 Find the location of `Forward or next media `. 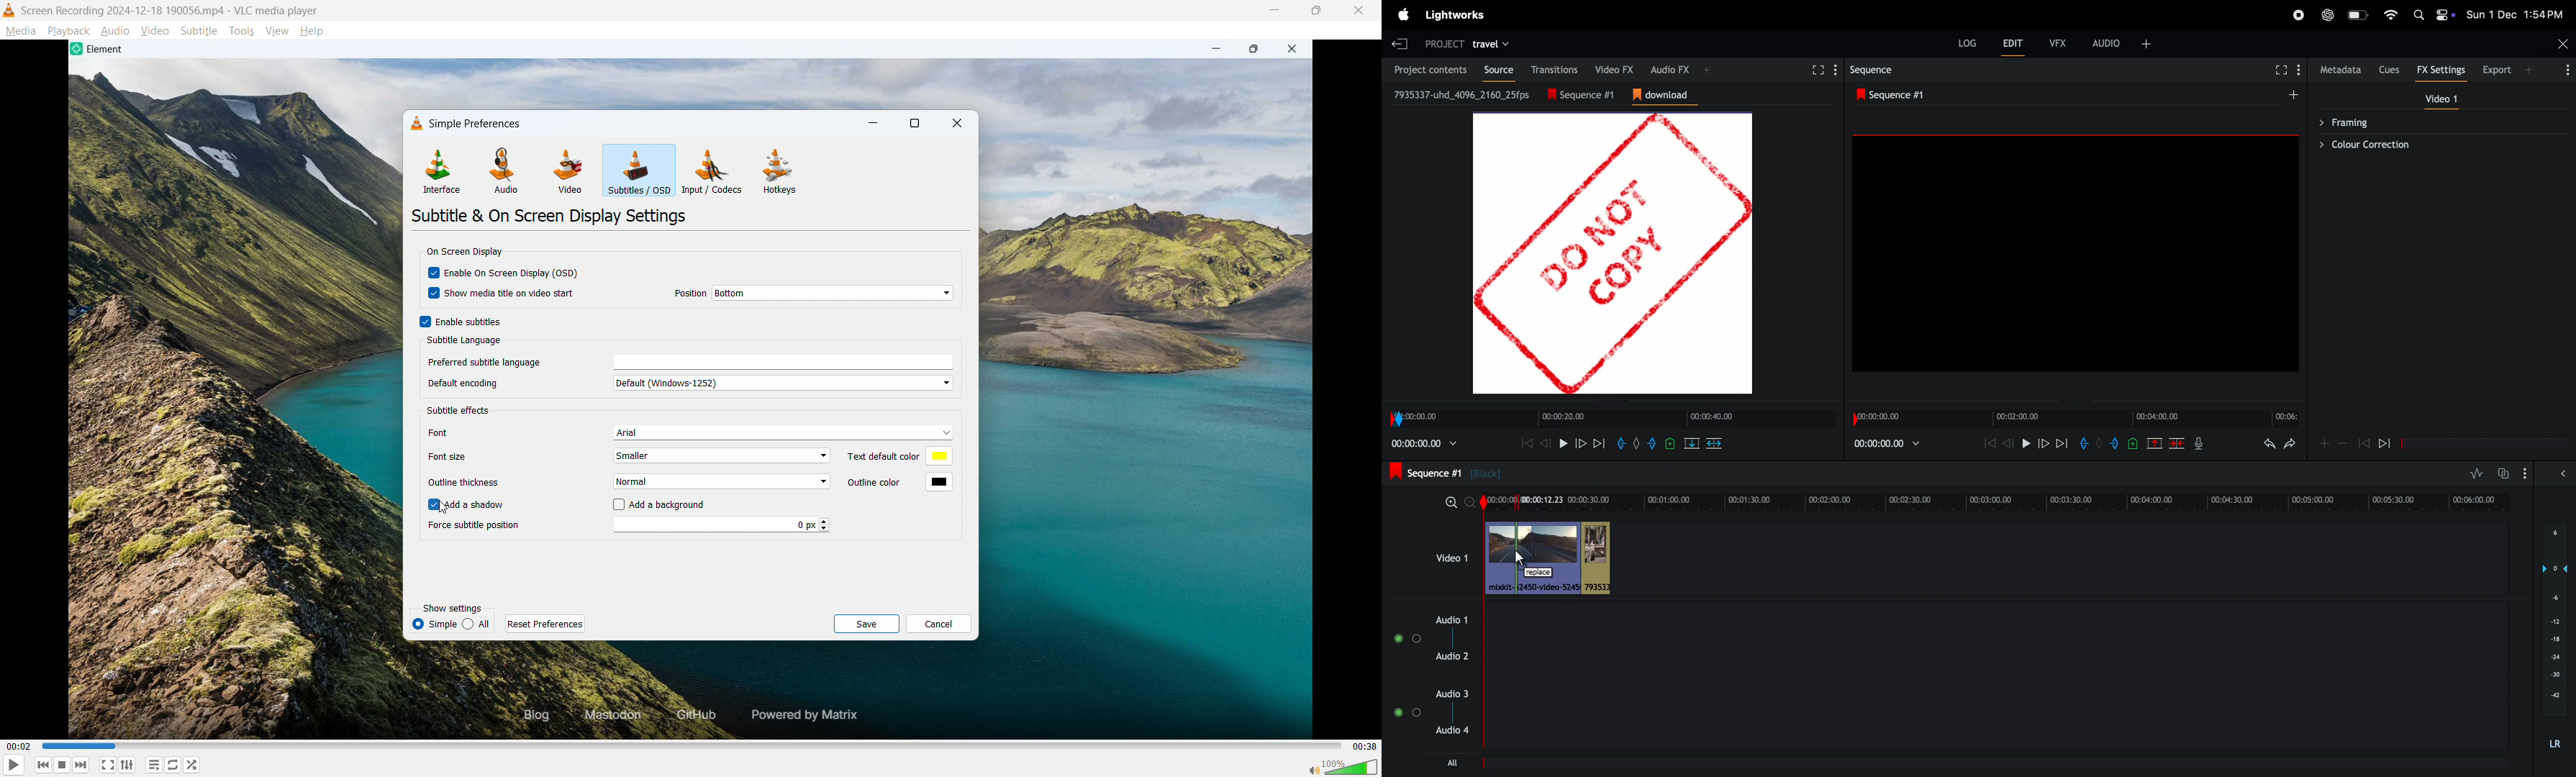

Forward or next media  is located at coordinates (81, 765).